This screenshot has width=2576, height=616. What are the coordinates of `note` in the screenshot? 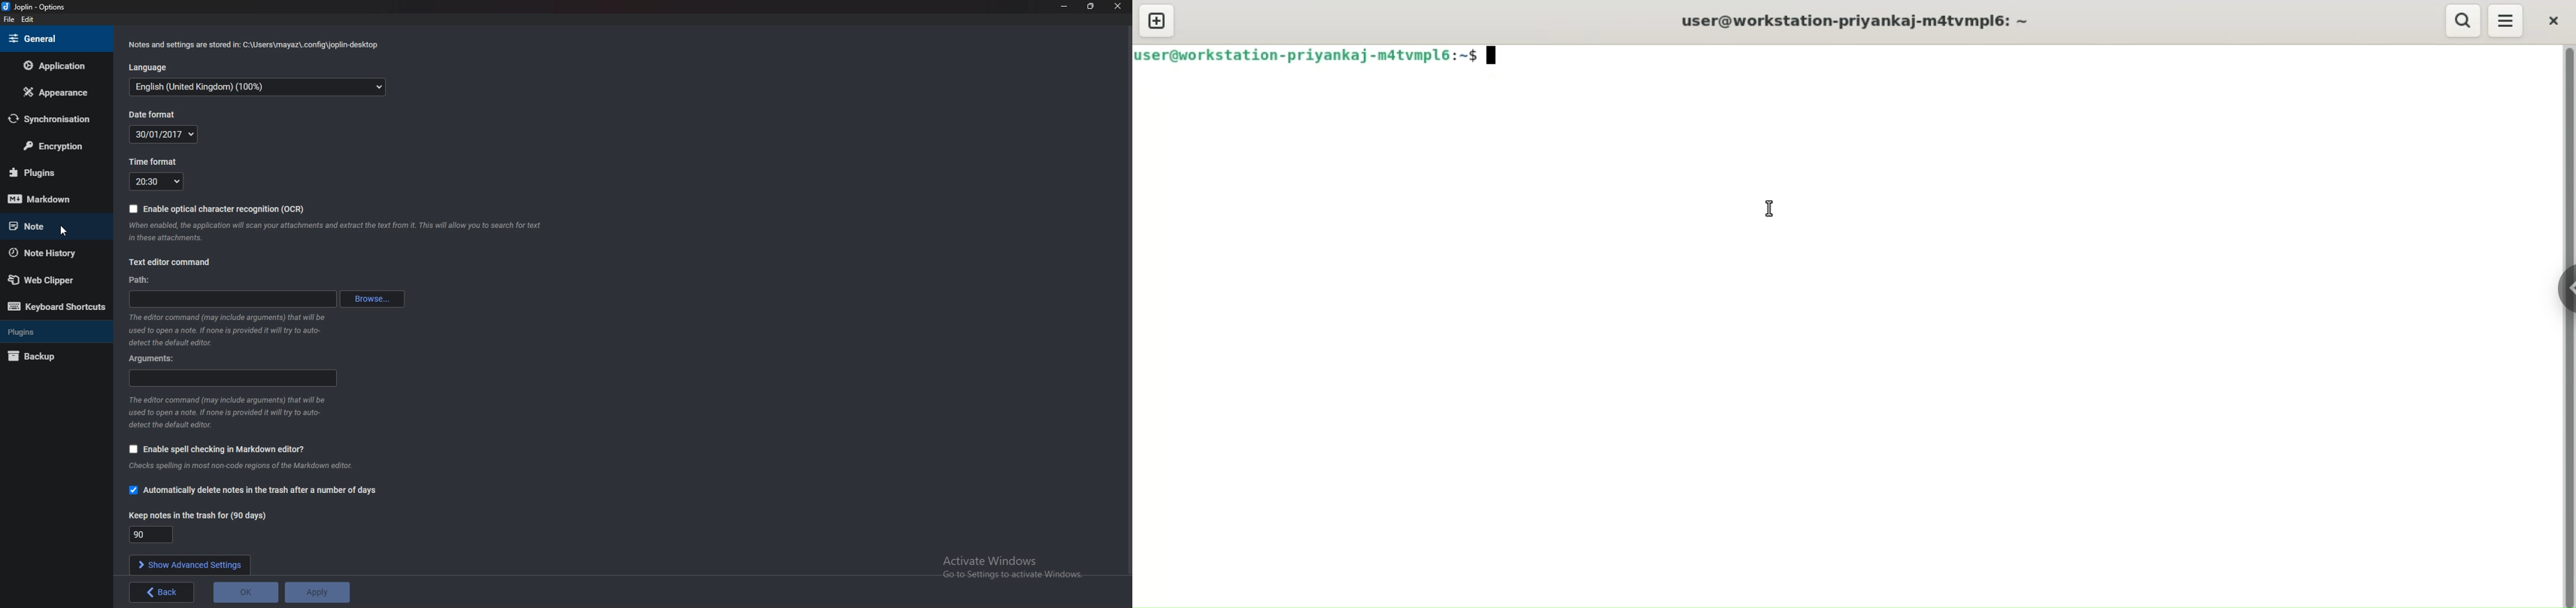 It's located at (48, 226).